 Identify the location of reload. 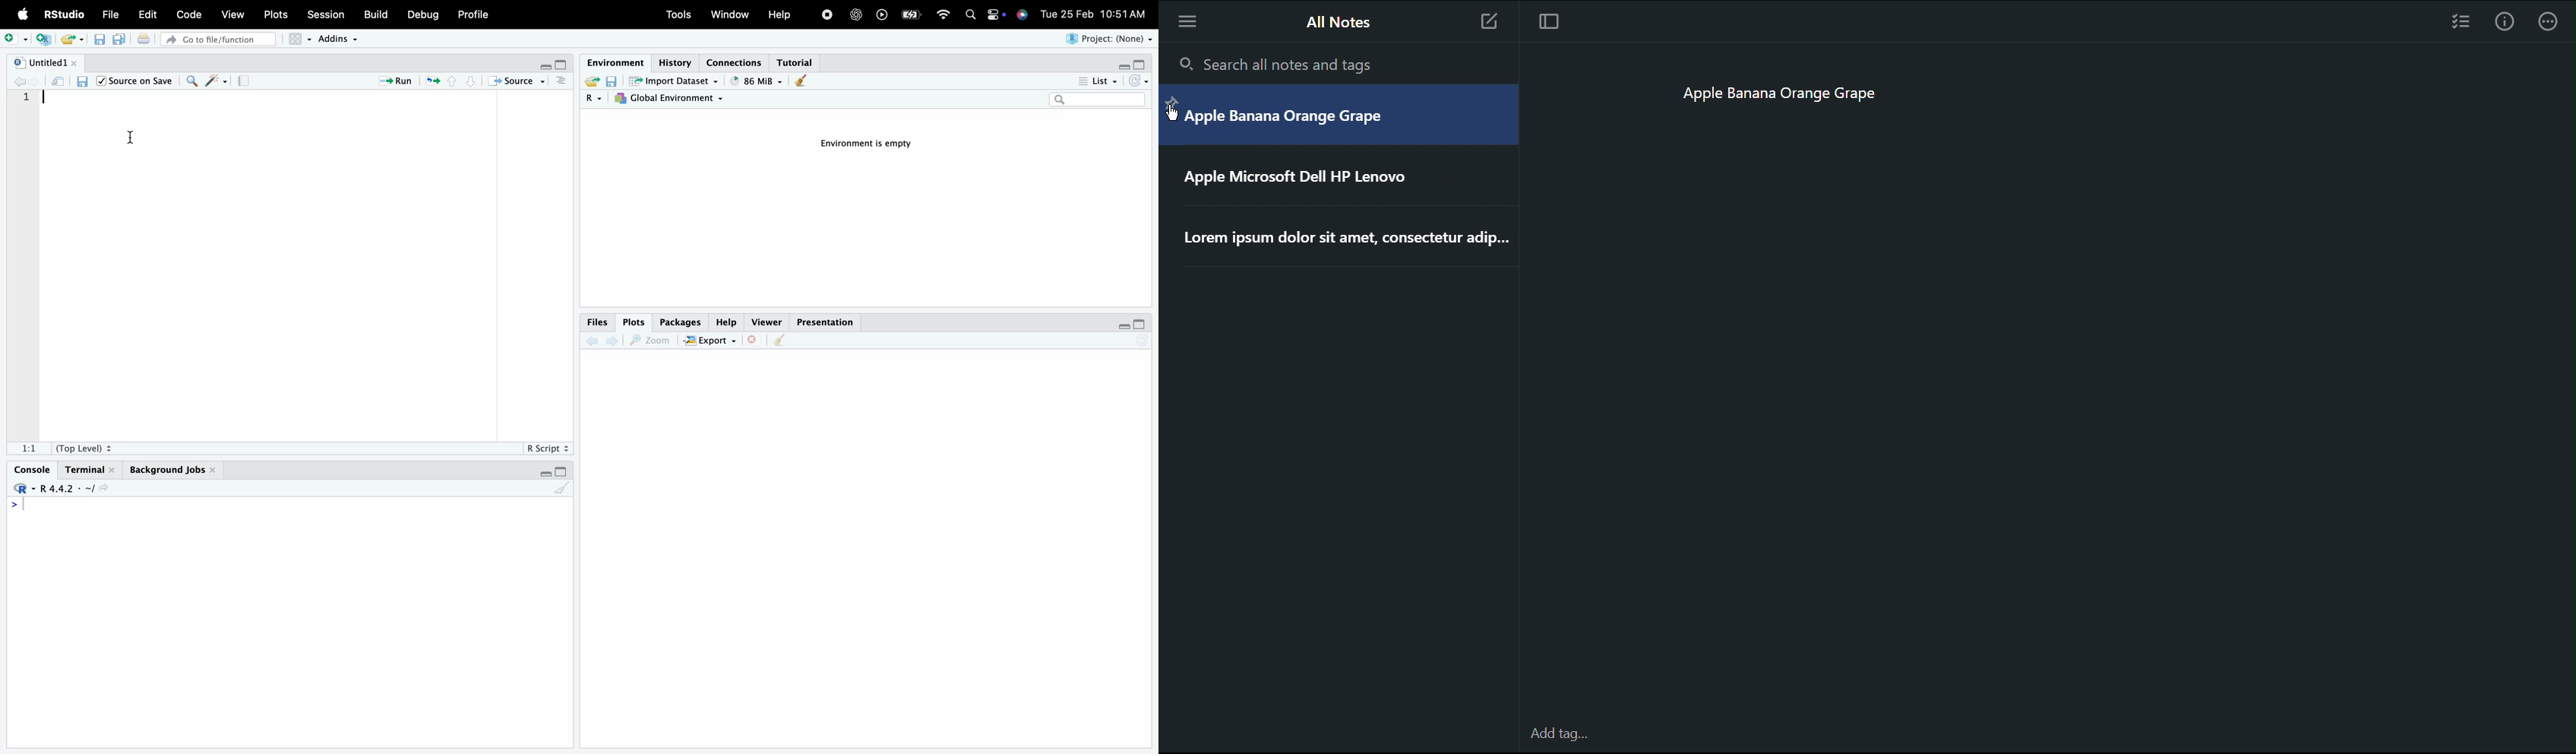
(1141, 81).